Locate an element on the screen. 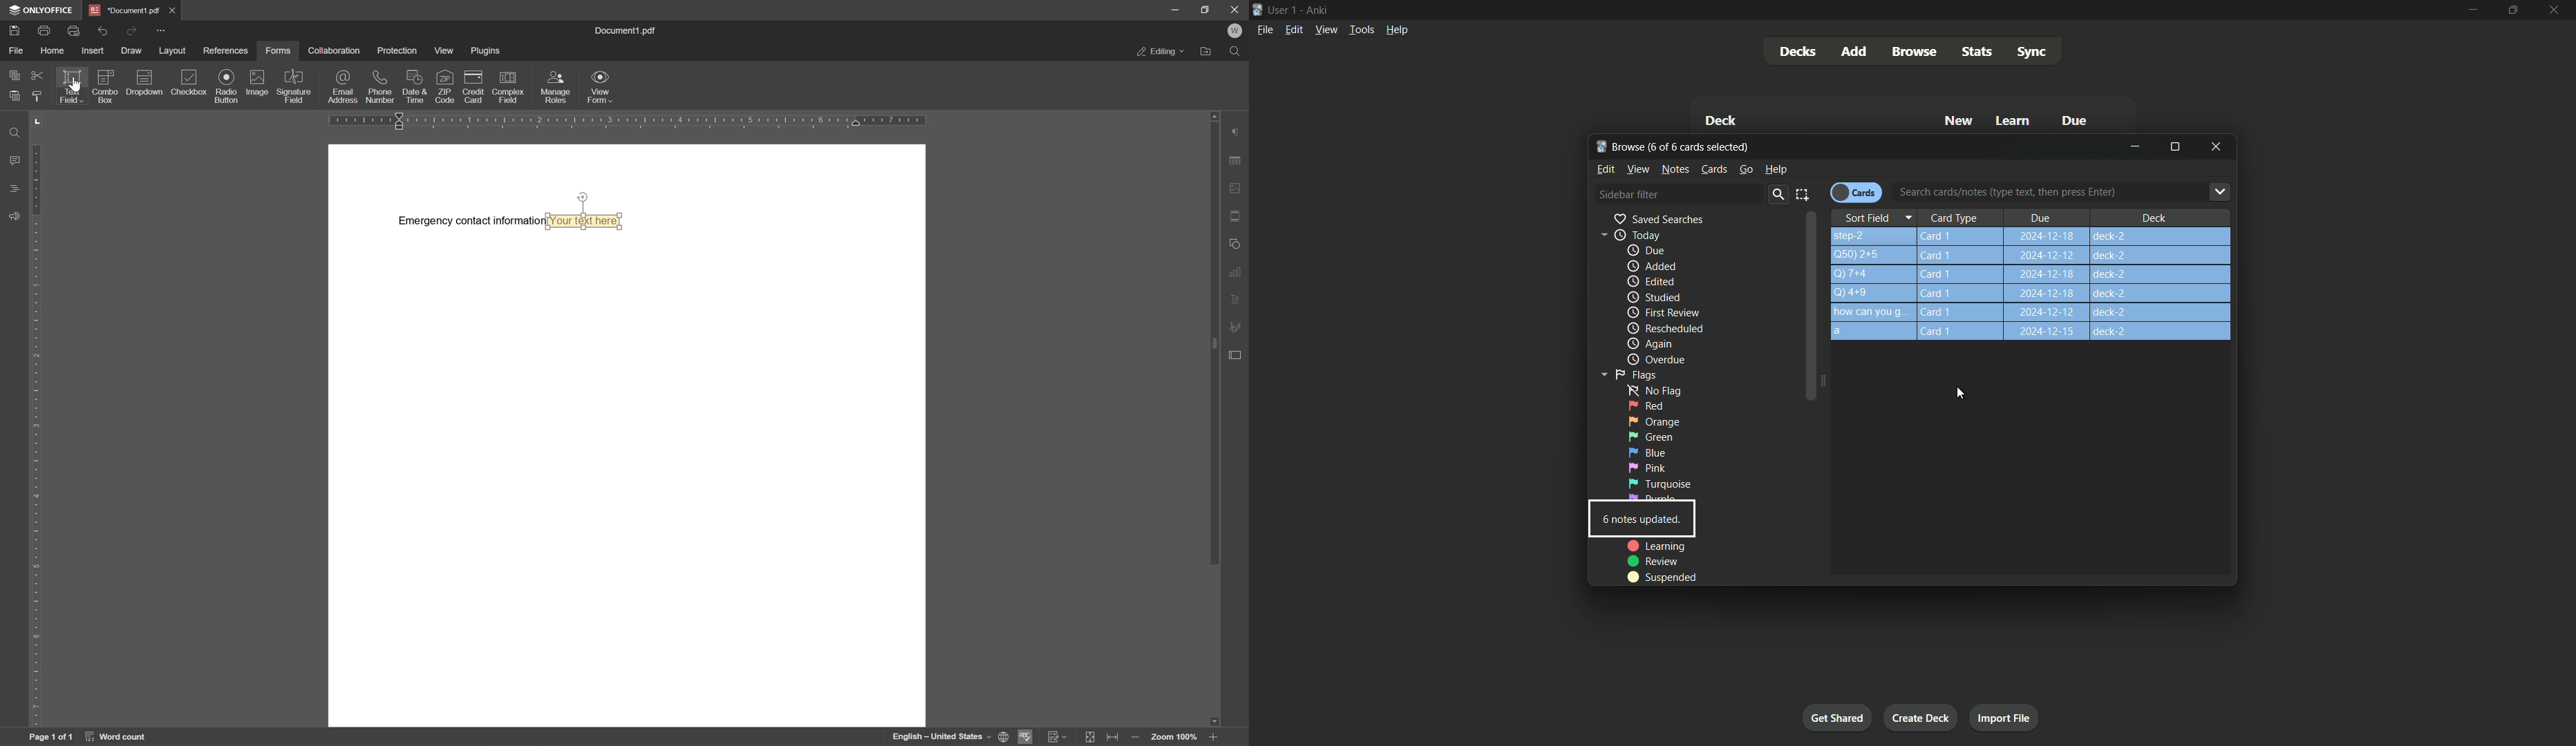  blue is located at coordinates (1646, 452).